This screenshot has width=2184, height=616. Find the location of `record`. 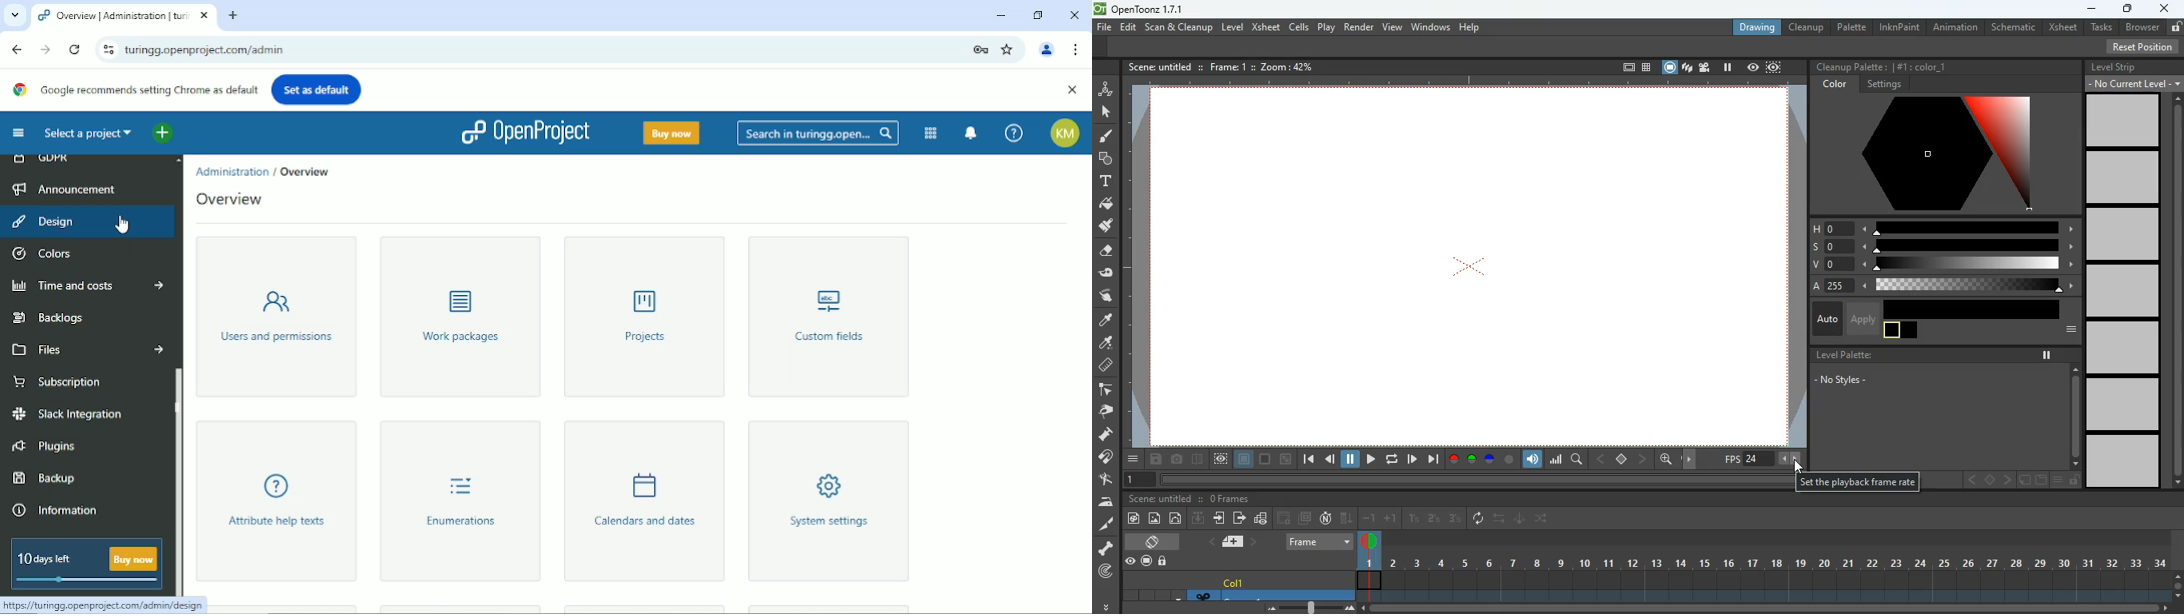

record is located at coordinates (1146, 561).